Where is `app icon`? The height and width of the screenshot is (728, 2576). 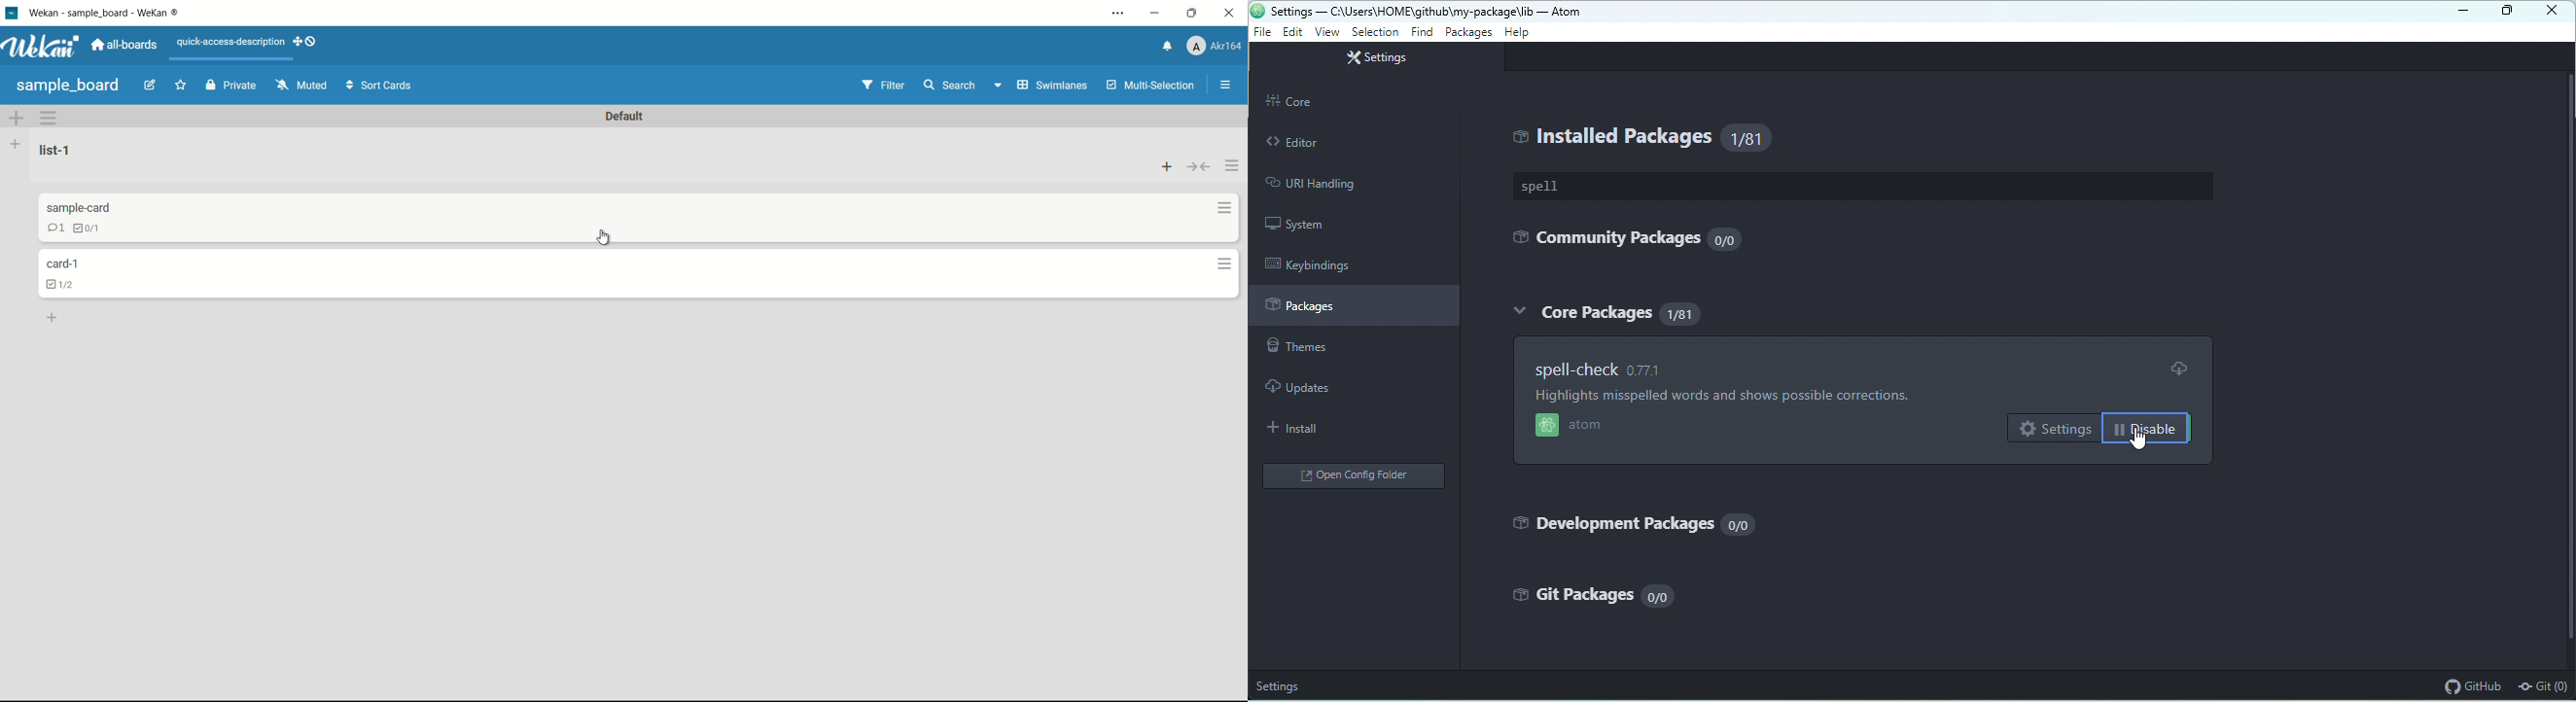 app icon is located at coordinates (13, 12).